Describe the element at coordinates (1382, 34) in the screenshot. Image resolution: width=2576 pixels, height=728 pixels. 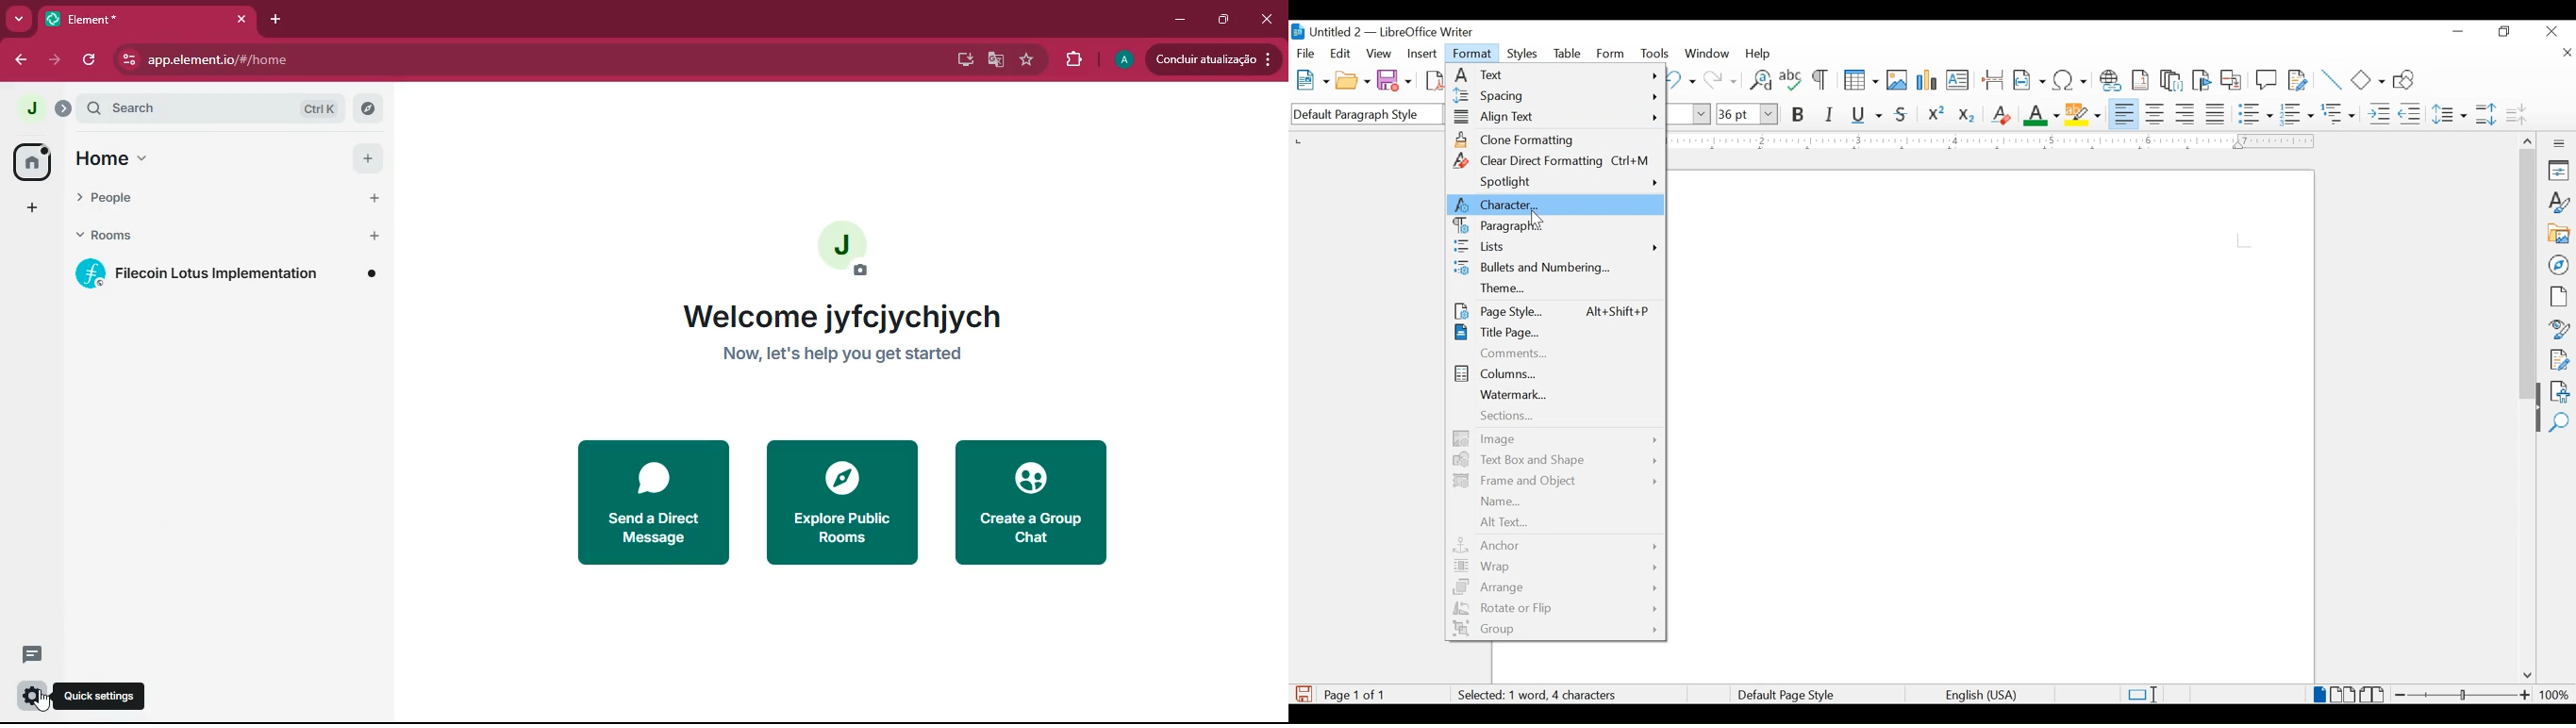
I see `untitled 2 - libreOffice Writer` at that location.